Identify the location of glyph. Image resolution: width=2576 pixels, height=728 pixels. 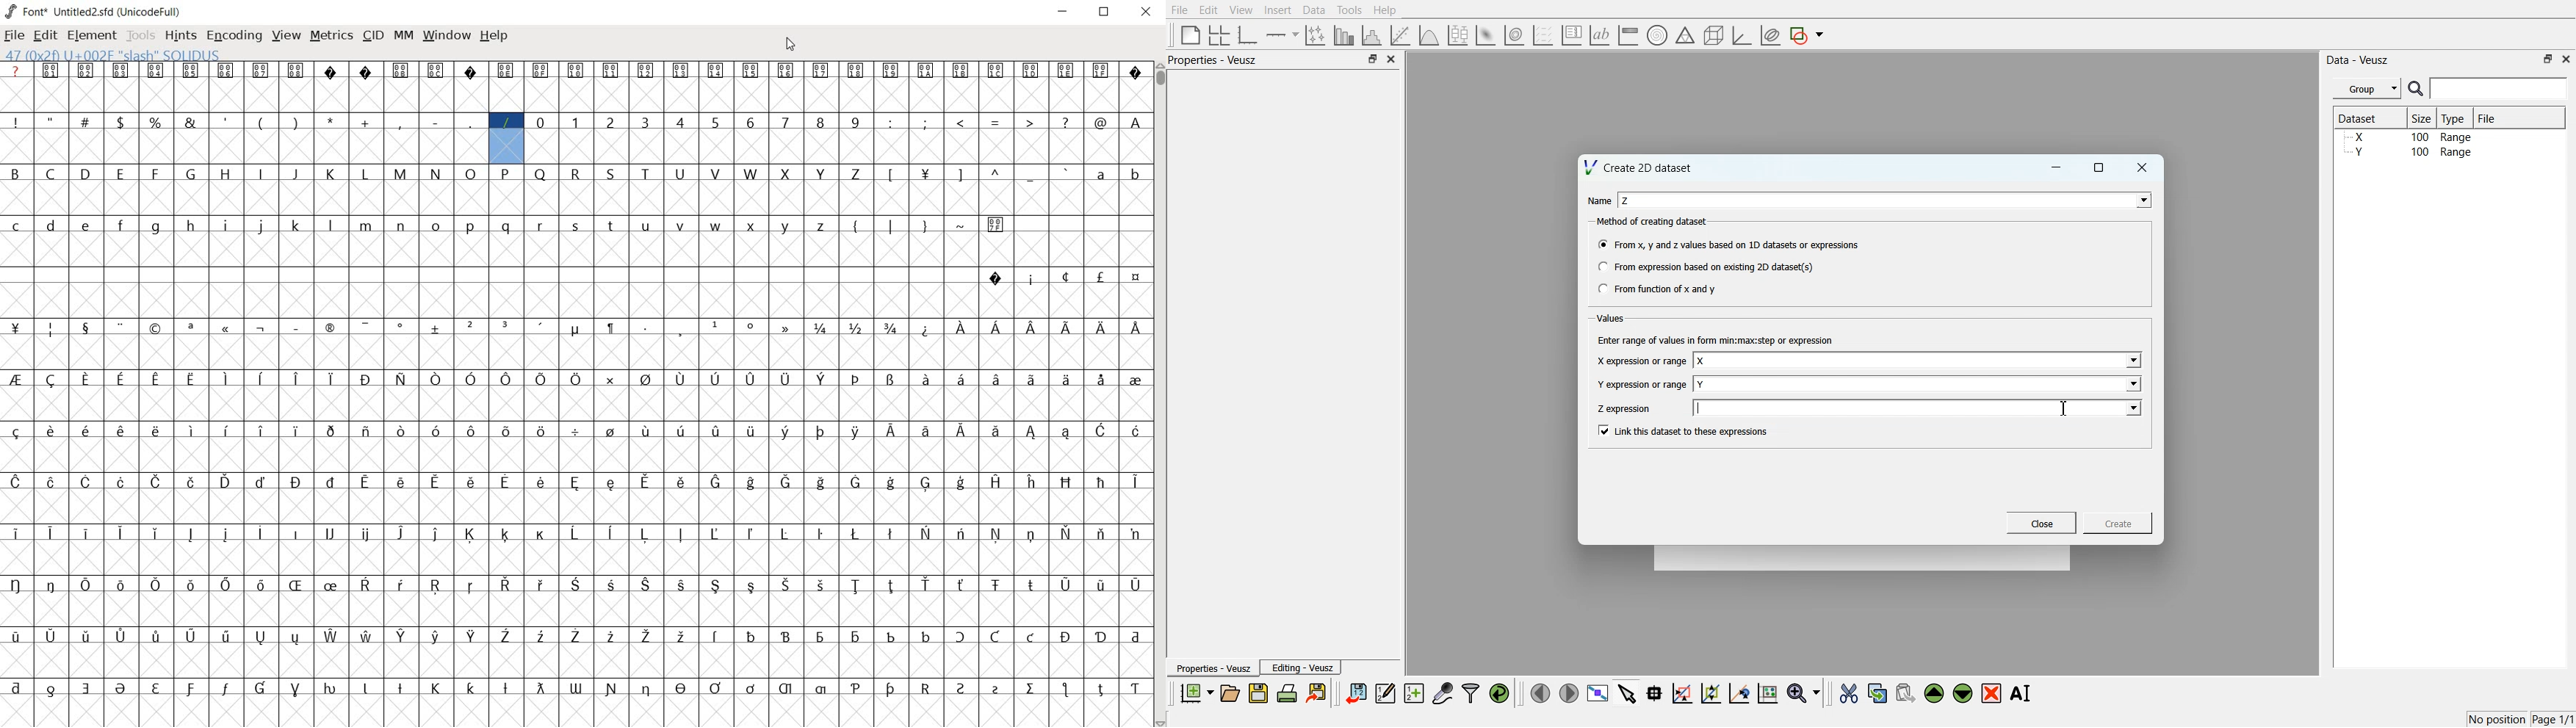
(505, 432).